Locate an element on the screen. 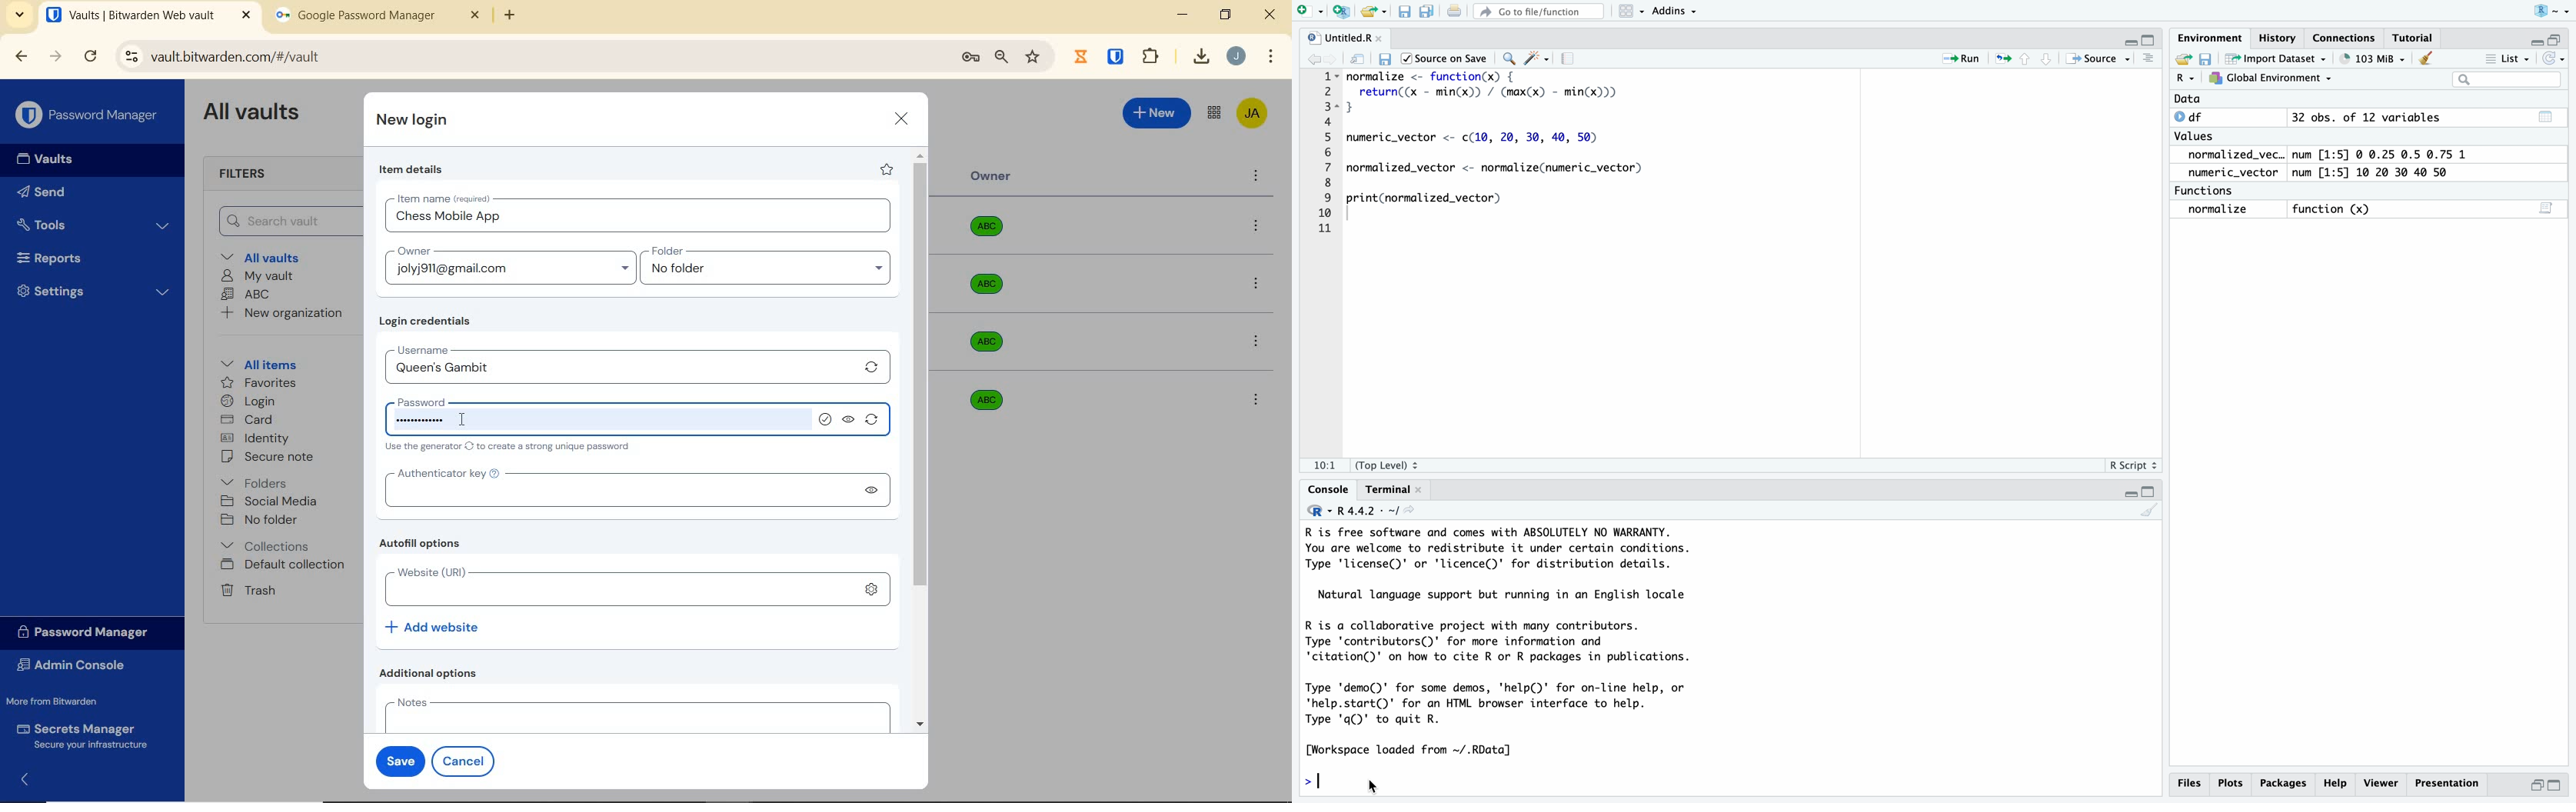 The height and width of the screenshot is (812, 2576). R is located at coordinates (1314, 512).